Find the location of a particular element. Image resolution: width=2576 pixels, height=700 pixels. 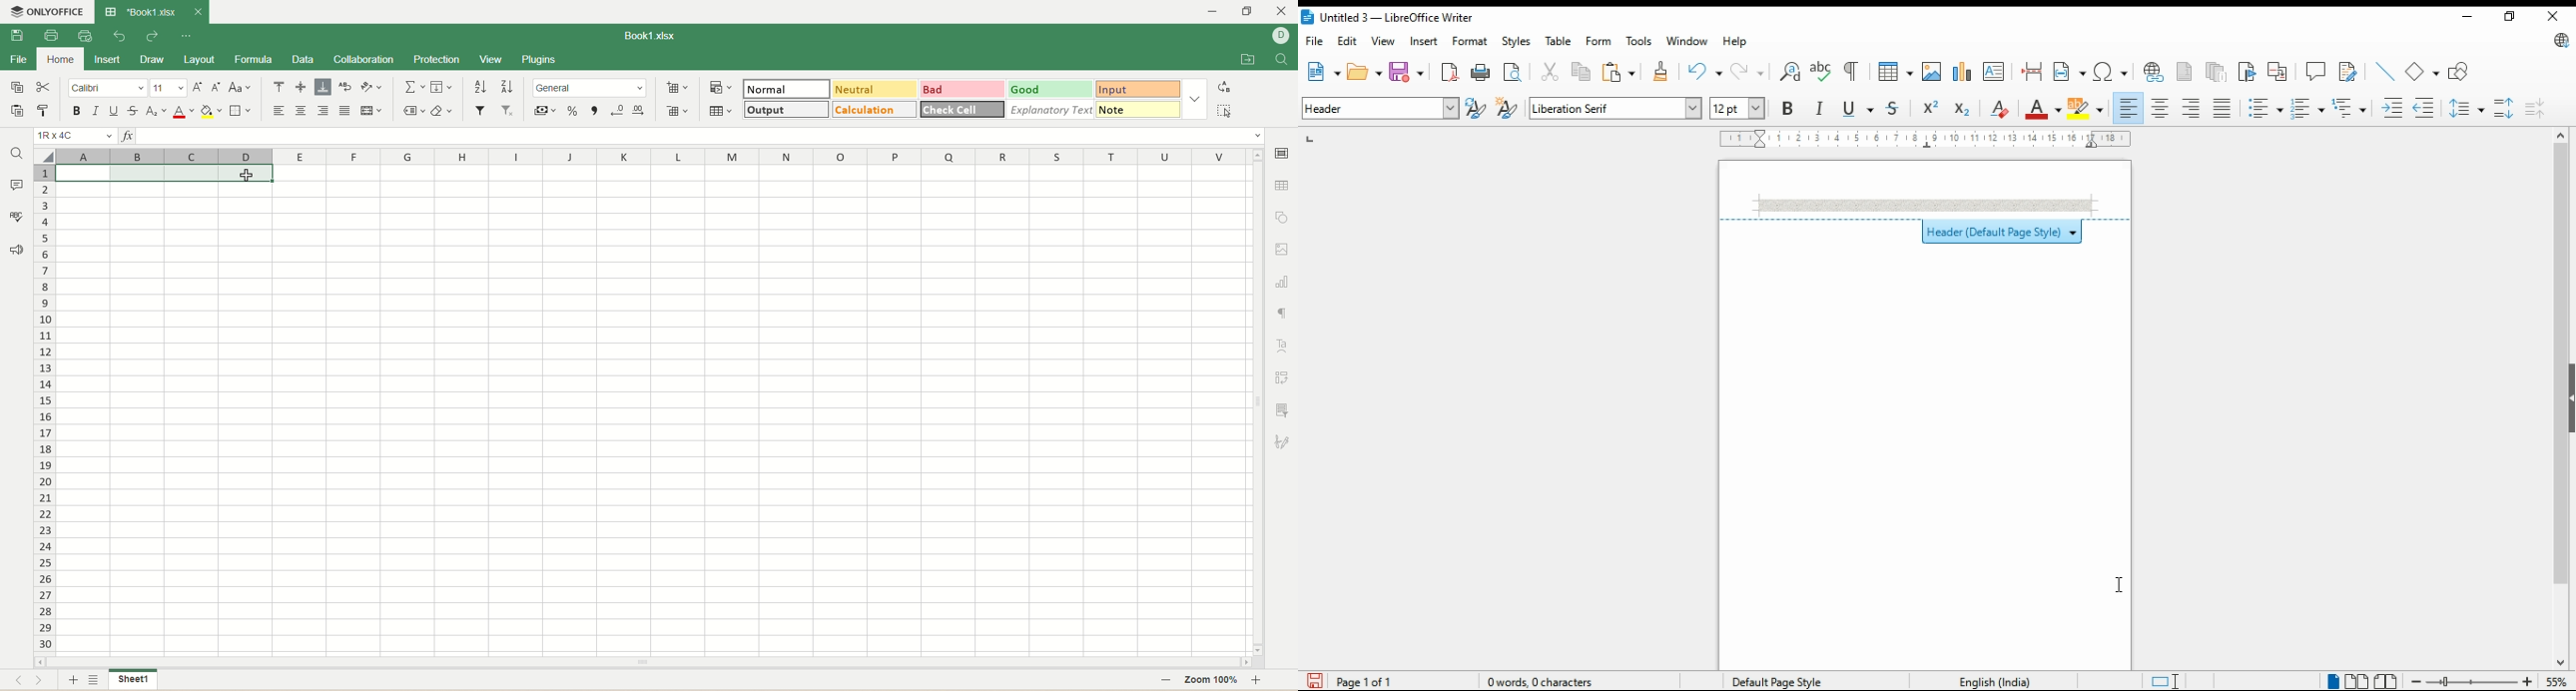

slicer settings is located at coordinates (1285, 410).